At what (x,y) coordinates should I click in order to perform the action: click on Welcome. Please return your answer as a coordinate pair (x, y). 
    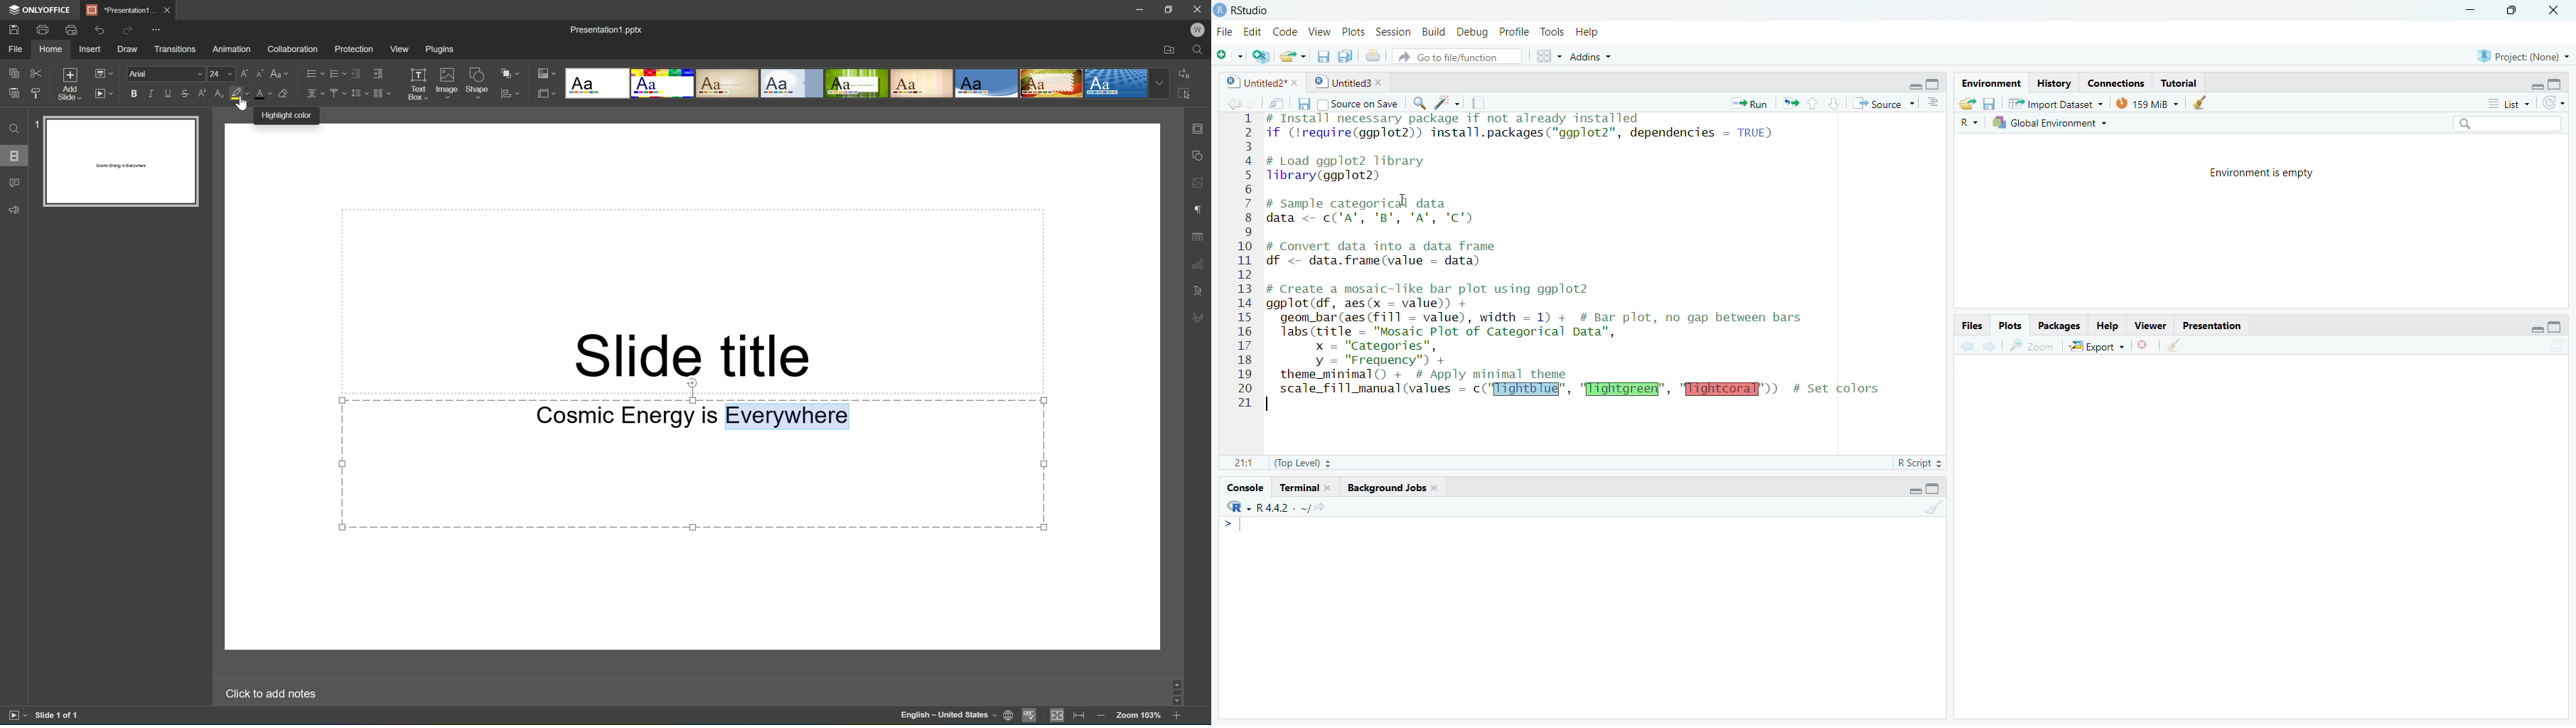
    Looking at the image, I should click on (1200, 28).